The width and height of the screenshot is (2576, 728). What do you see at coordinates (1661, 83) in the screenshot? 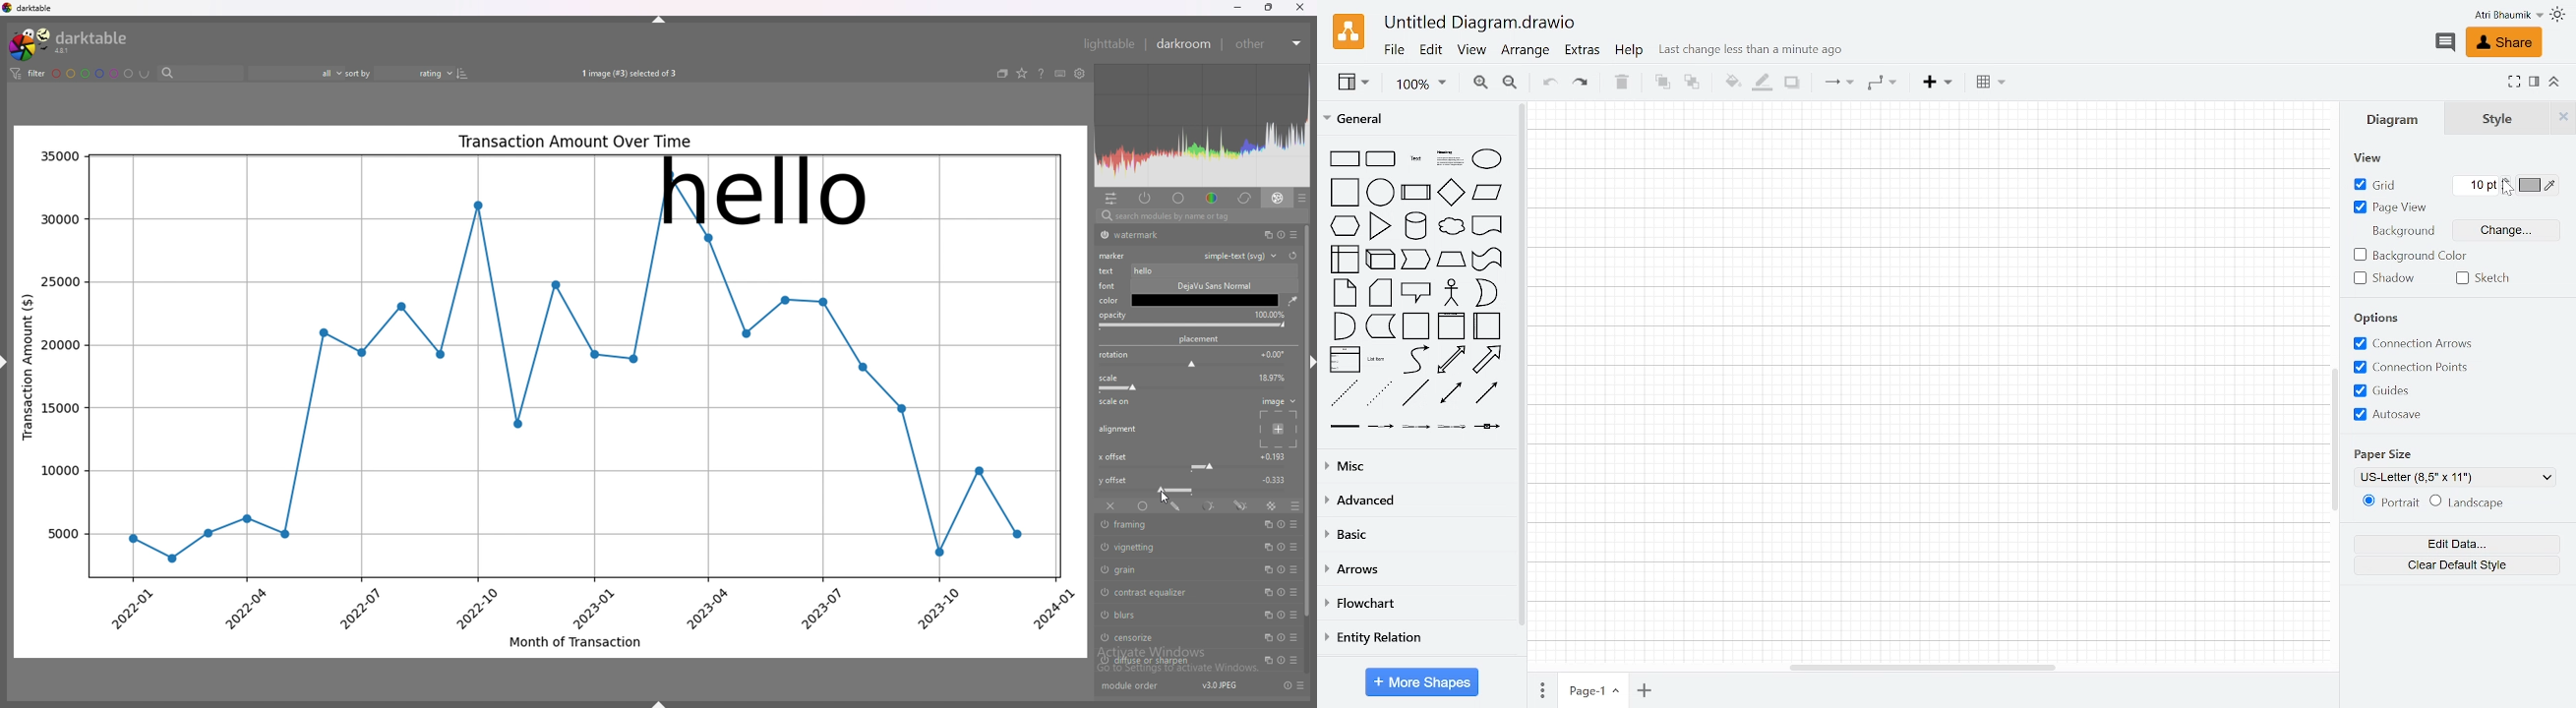
I see `TO front` at bounding box center [1661, 83].